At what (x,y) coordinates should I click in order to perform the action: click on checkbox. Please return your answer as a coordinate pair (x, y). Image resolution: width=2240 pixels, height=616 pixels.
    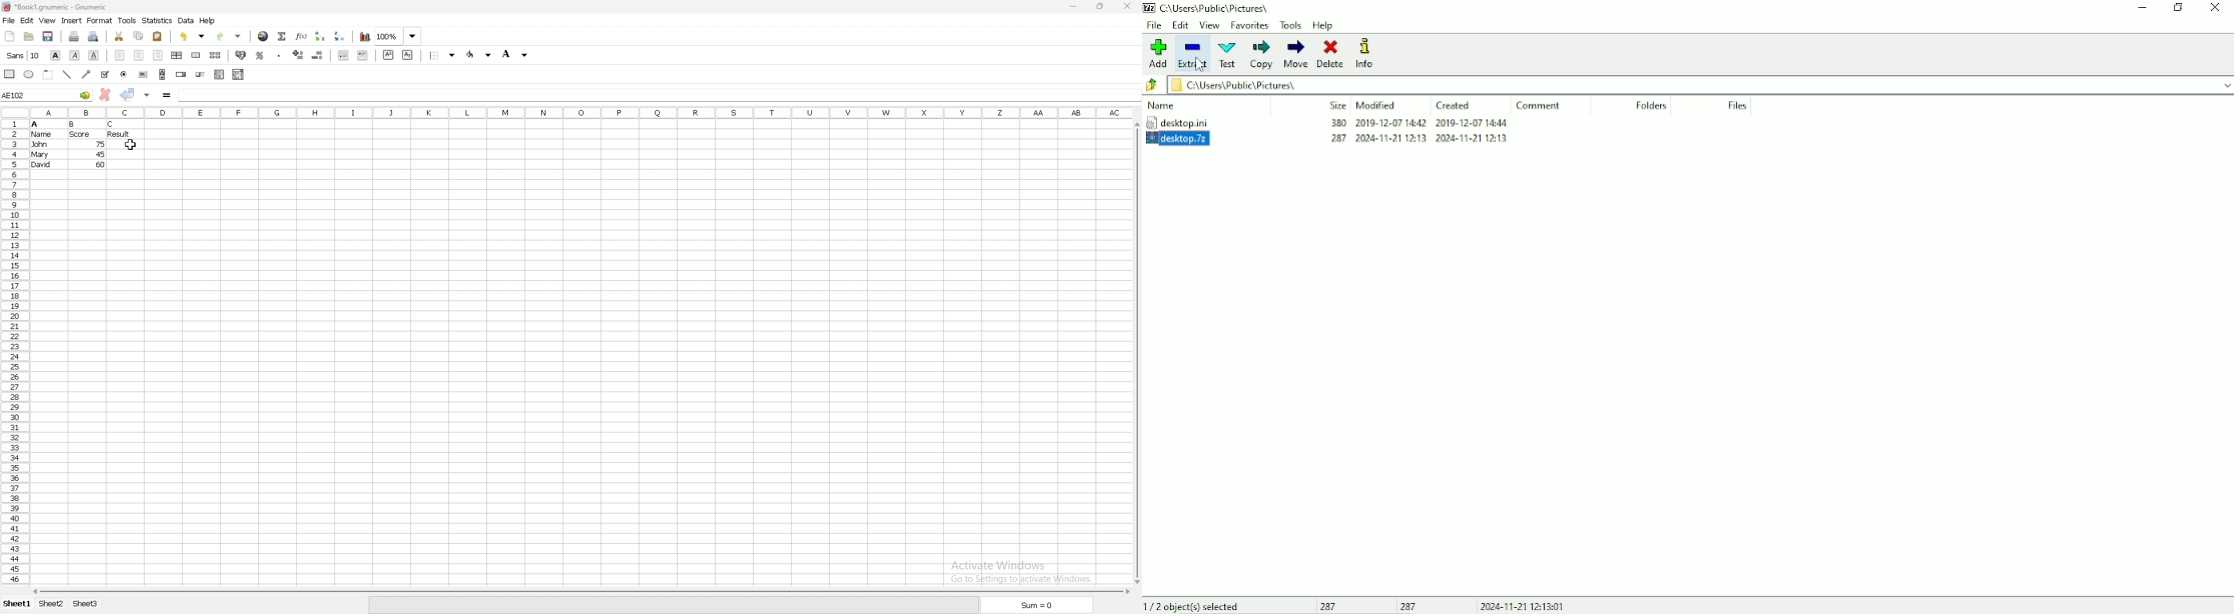
    Looking at the image, I should click on (105, 74).